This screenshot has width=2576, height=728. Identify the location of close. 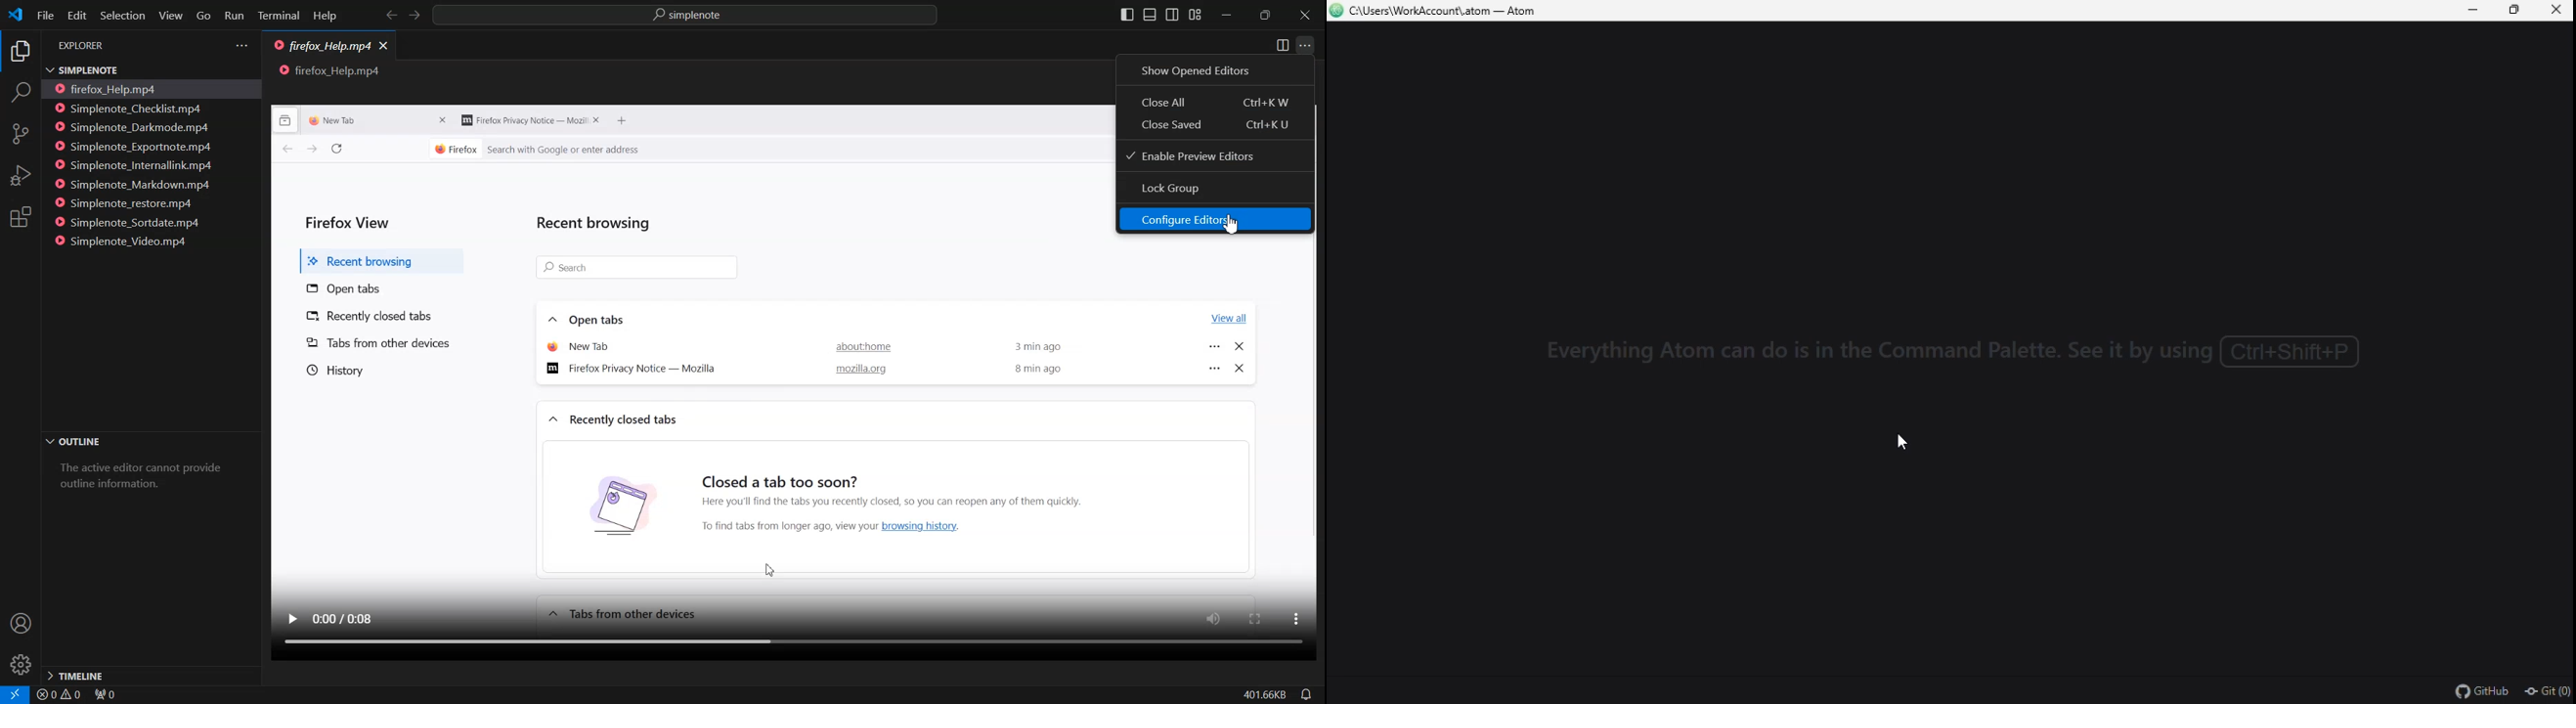
(599, 121).